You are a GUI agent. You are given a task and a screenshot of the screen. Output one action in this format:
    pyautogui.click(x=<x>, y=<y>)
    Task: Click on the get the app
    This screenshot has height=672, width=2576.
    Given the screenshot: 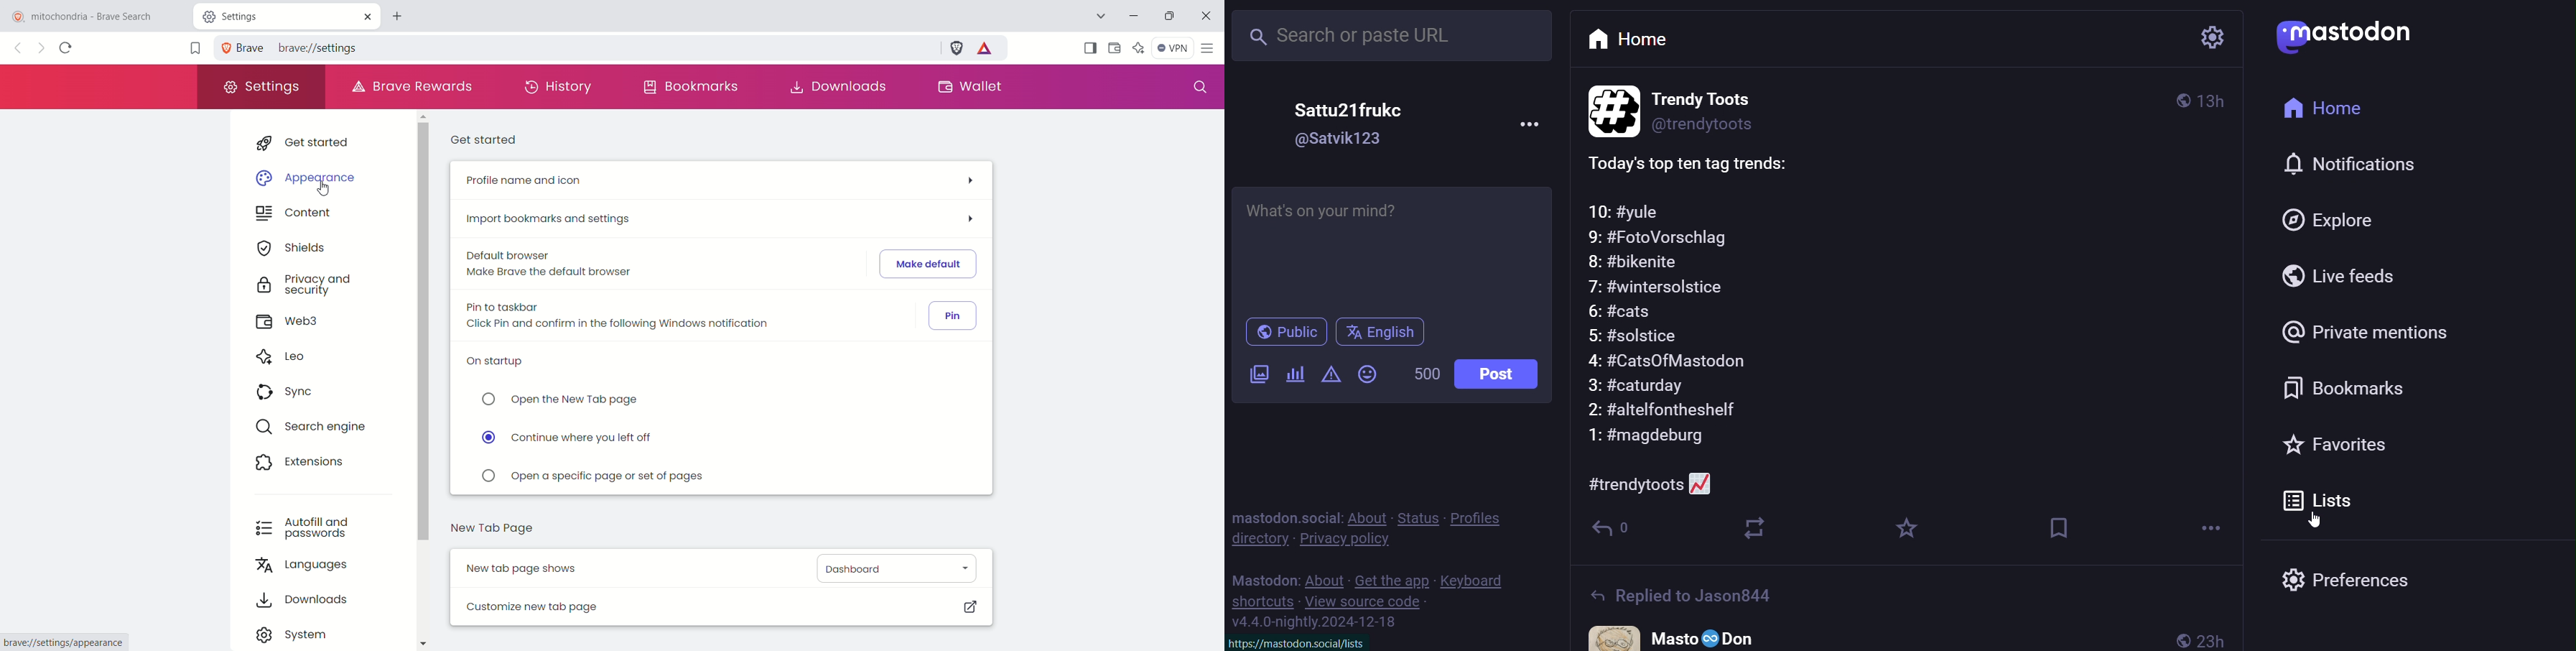 What is the action you would take?
    pyautogui.click(x=1393, y=580)
    